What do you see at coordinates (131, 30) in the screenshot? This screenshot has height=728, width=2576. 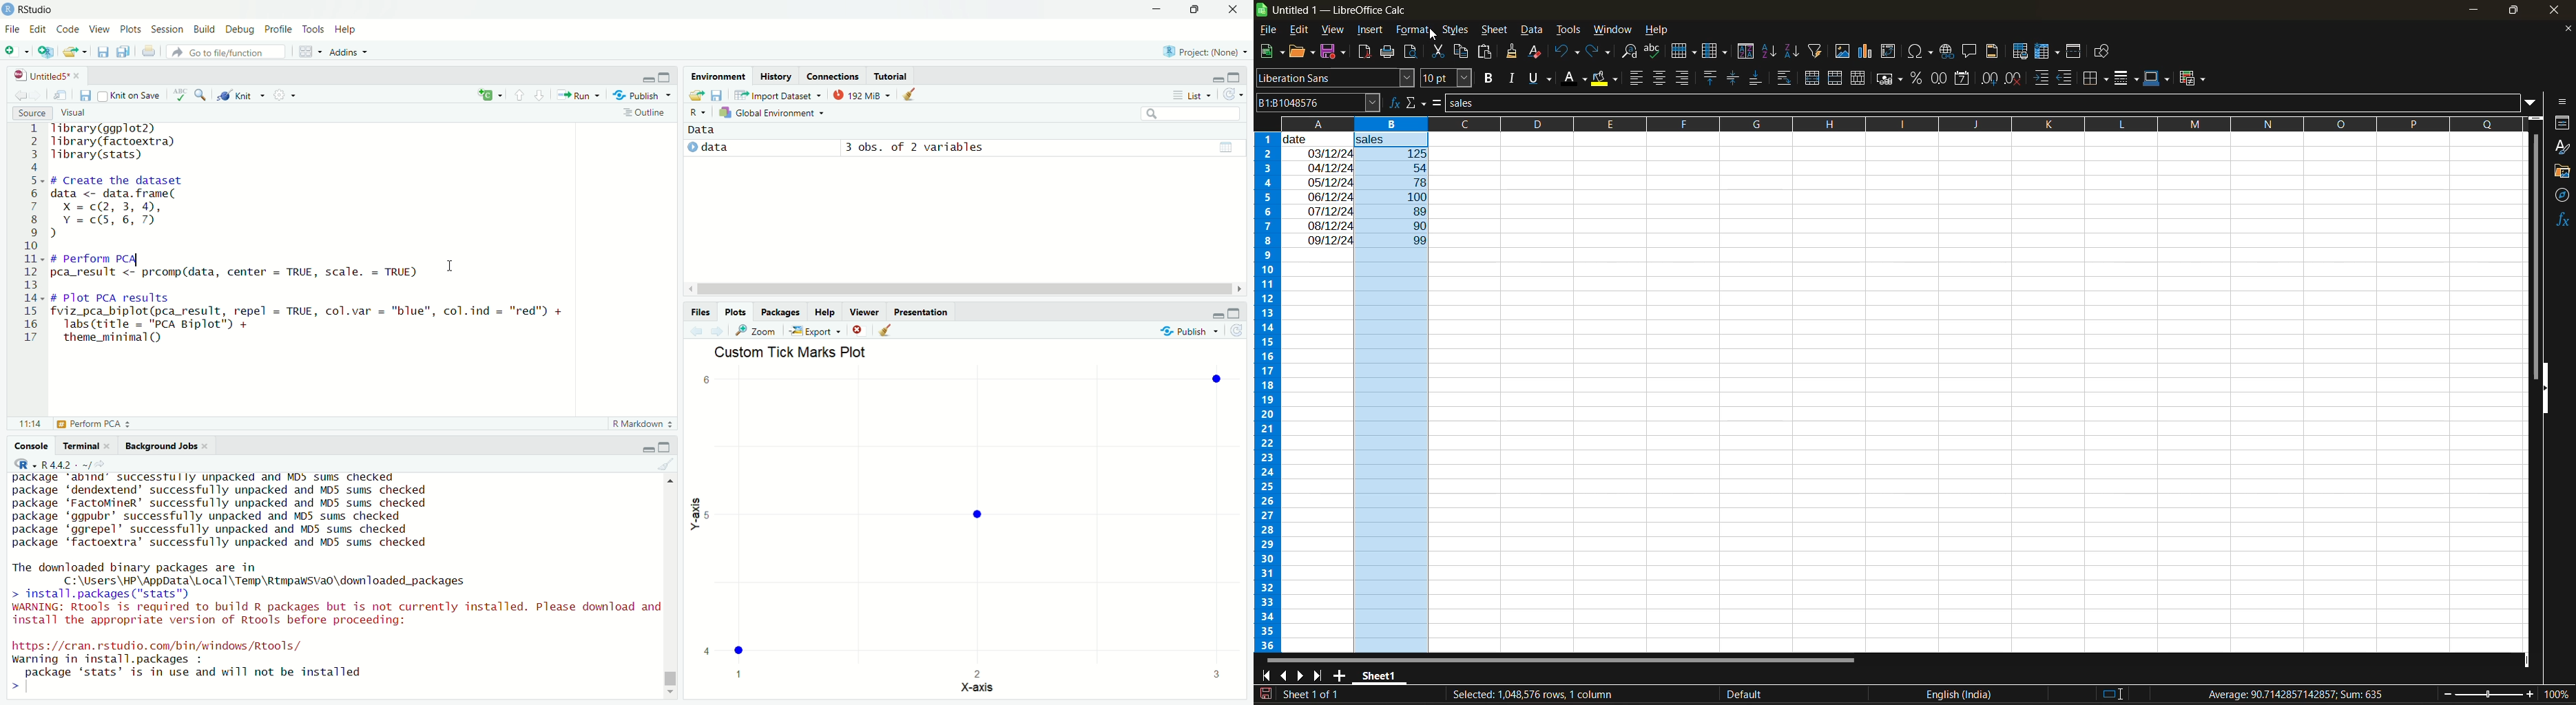 I see `plots` at bounding box center [131, 30].